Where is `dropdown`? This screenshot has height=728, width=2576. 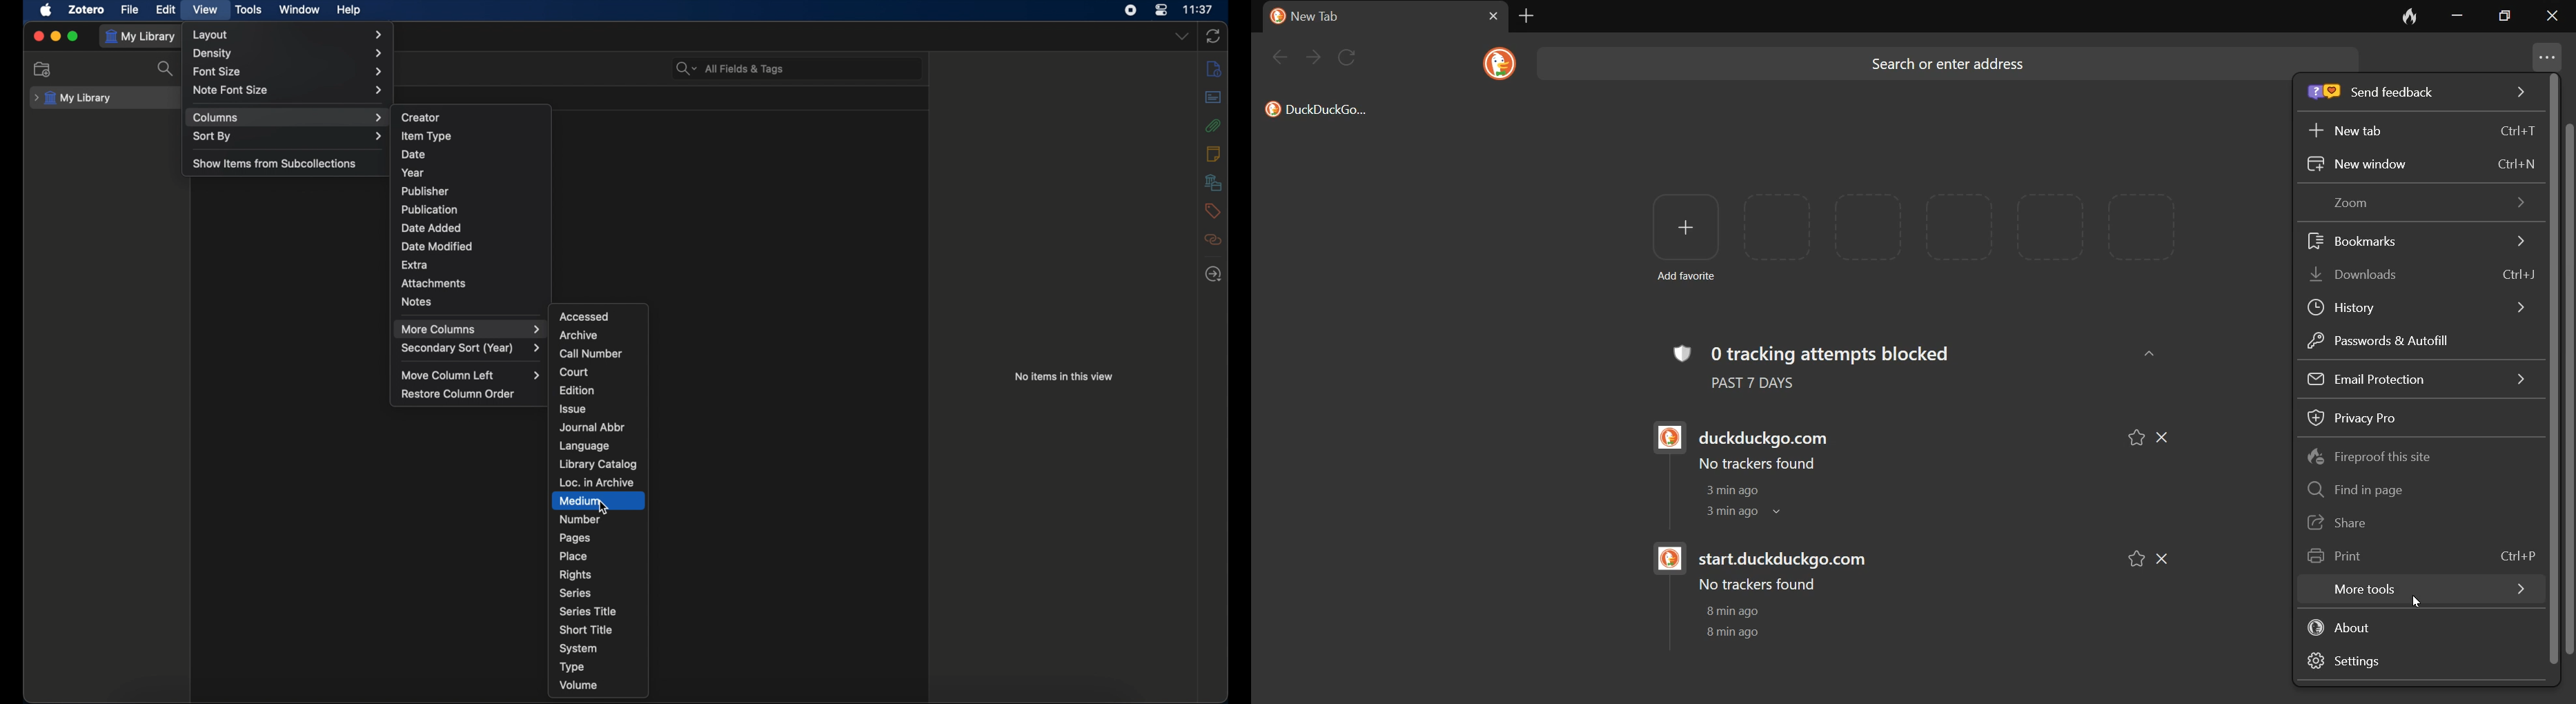
dropdown is located at coordinates (1181, 35).